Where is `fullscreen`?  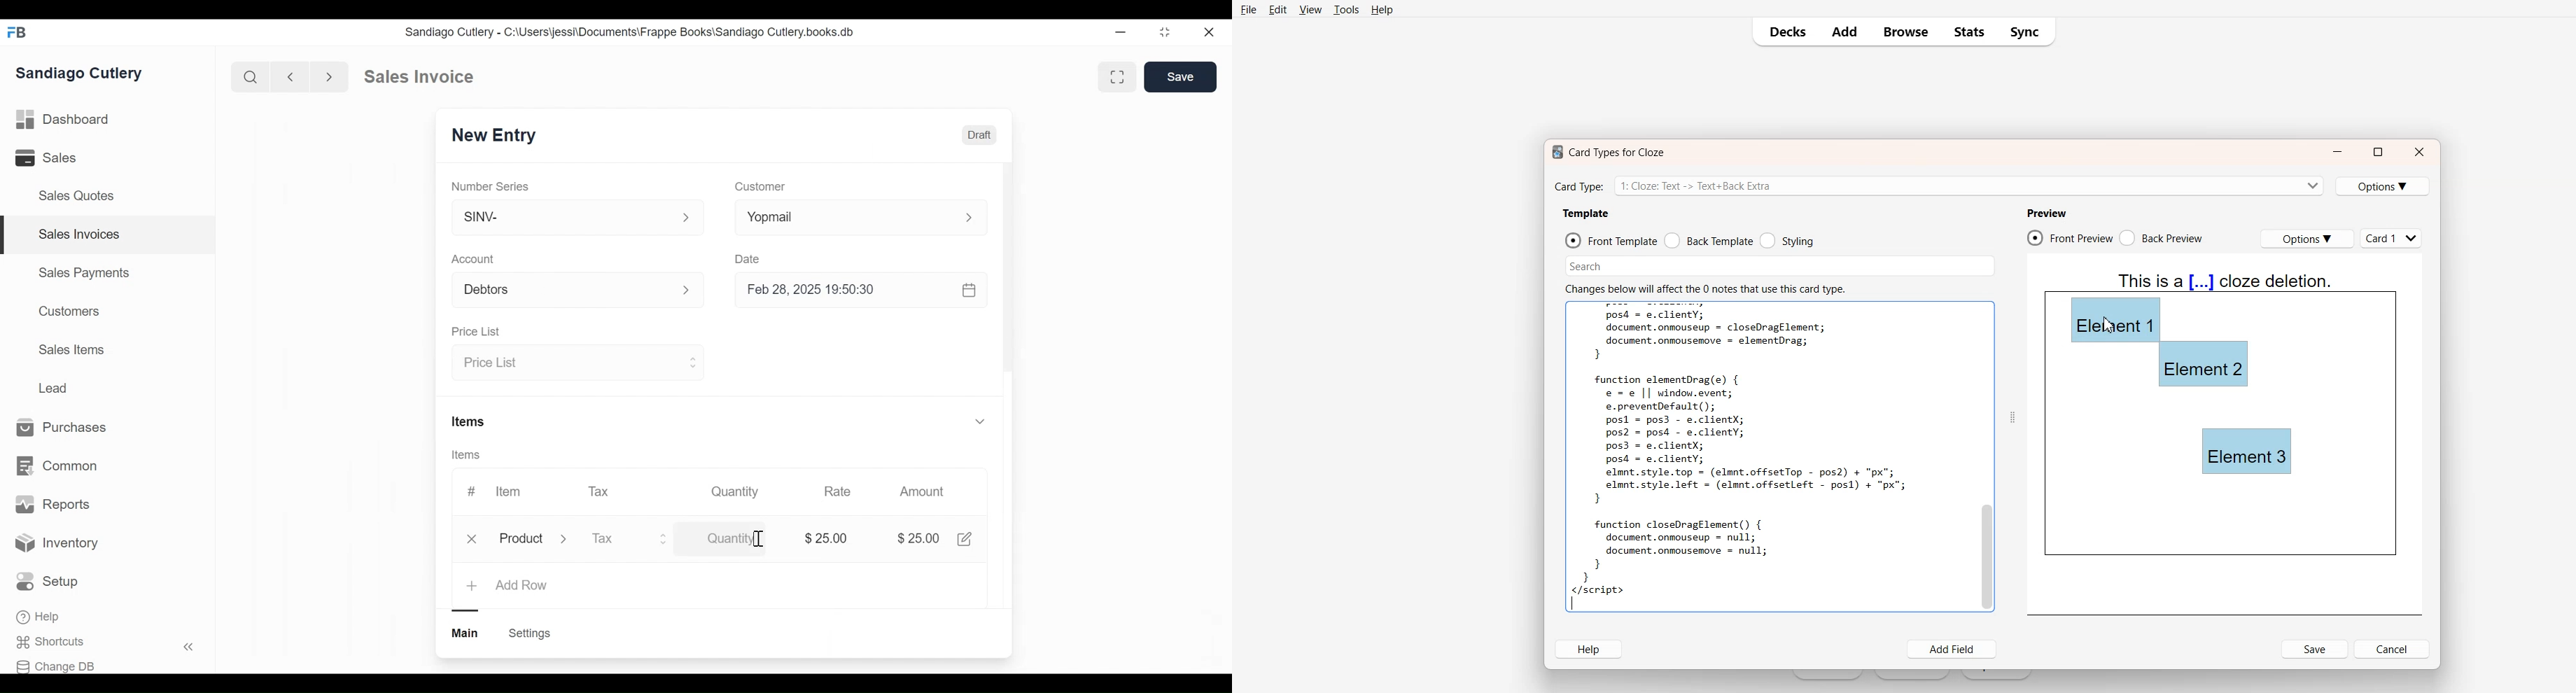
fullscreen is located at coordinates (1119, 76).